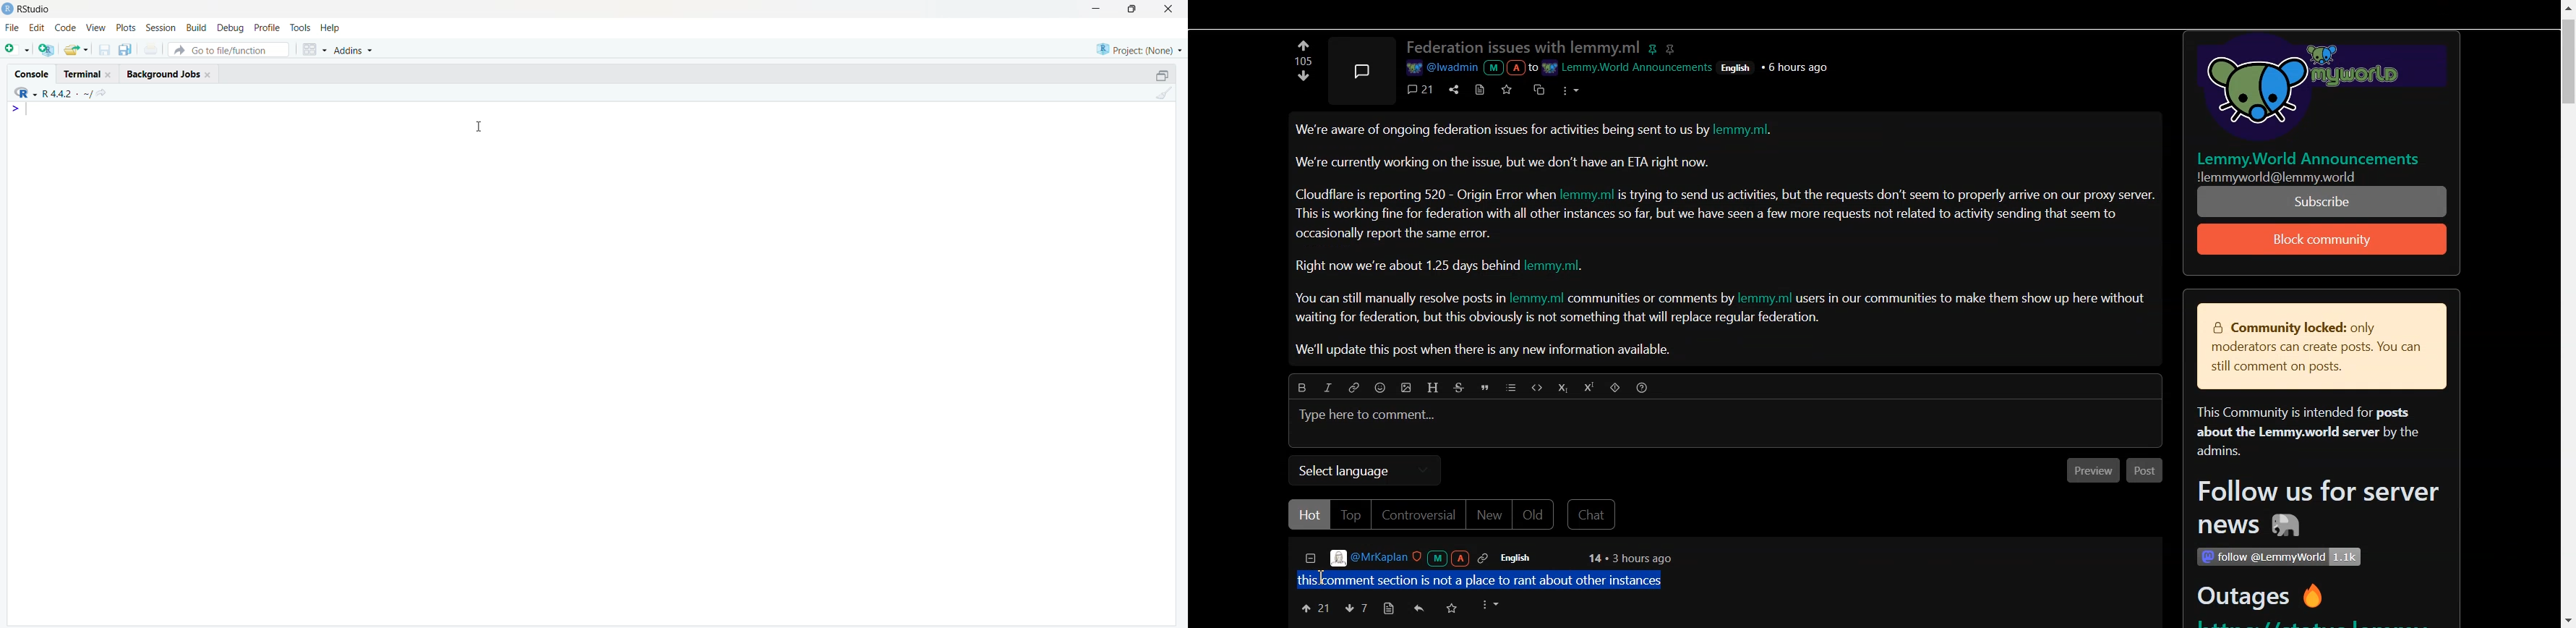 The image size is (2576, 644). I want to click on | users in our communities to make them show up here withou, so click(1970, 298).